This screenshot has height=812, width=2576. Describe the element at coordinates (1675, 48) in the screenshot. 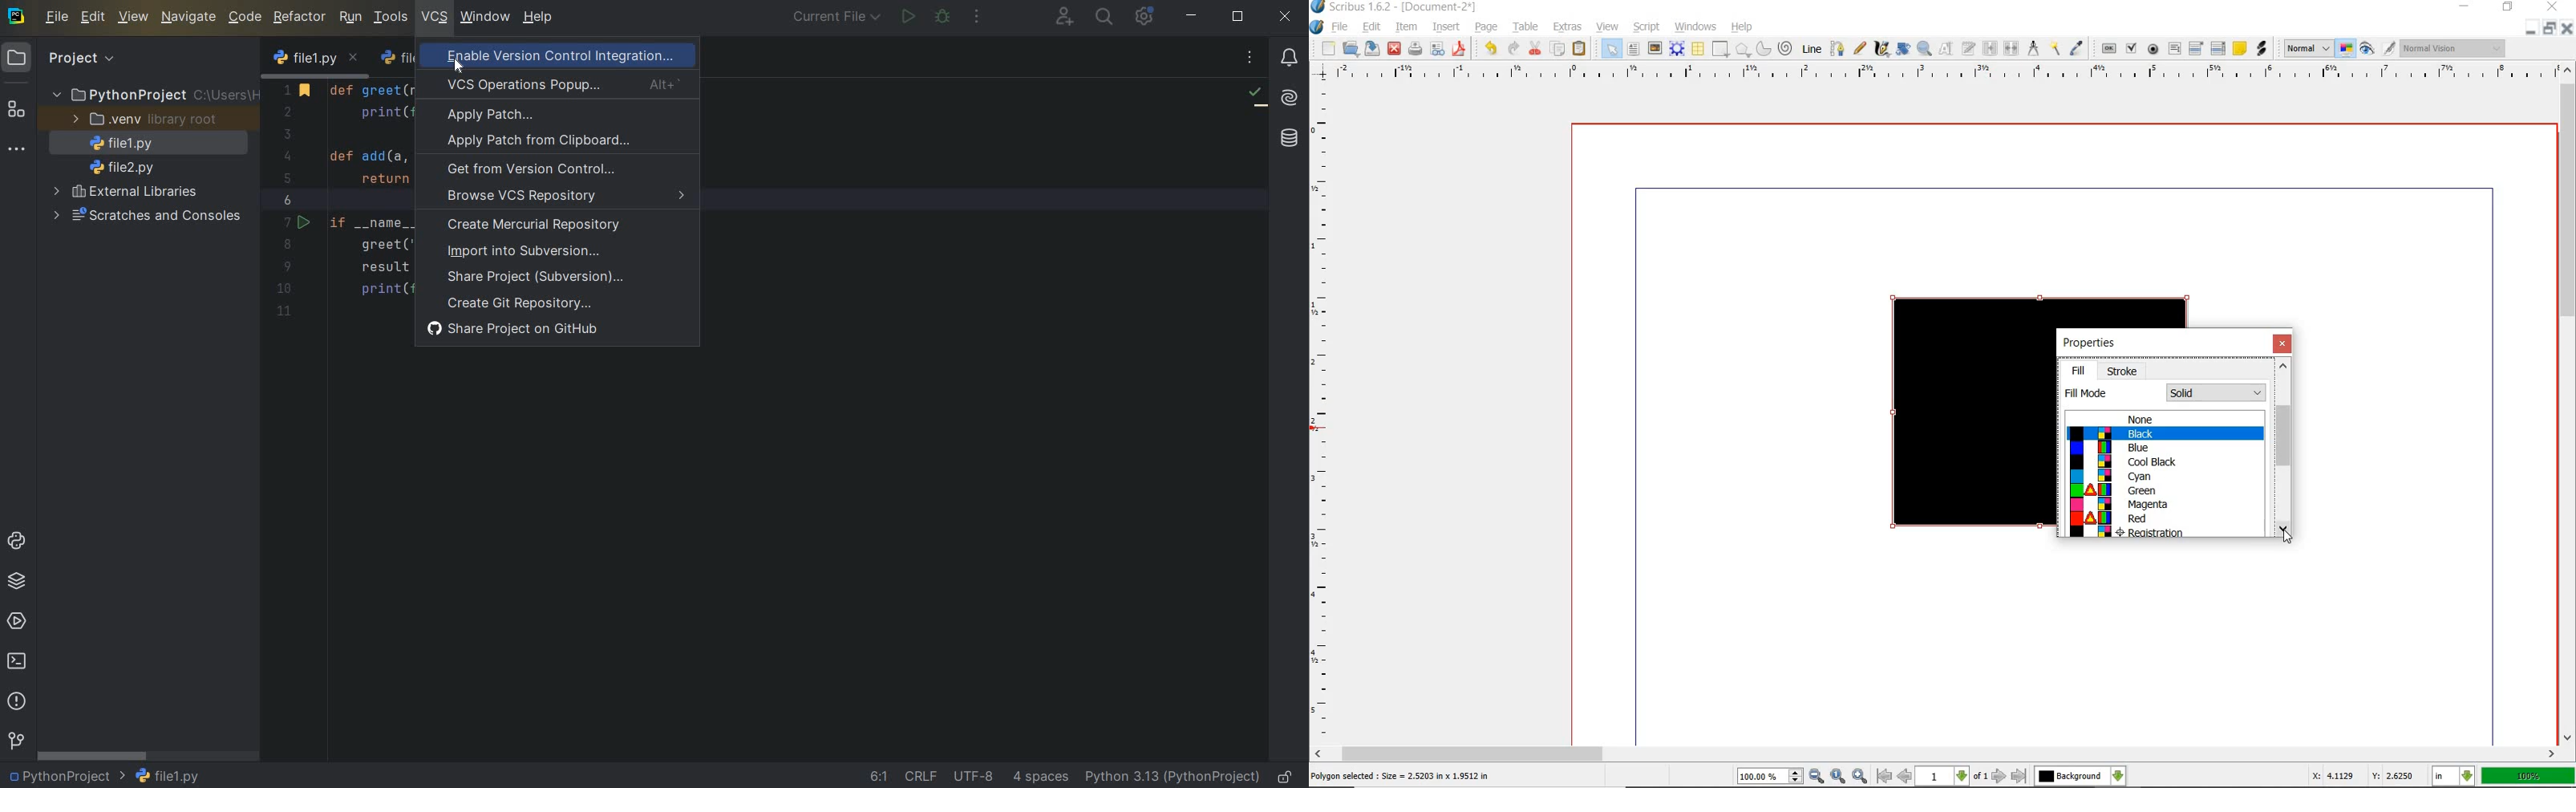

I see `render frame` at that location.